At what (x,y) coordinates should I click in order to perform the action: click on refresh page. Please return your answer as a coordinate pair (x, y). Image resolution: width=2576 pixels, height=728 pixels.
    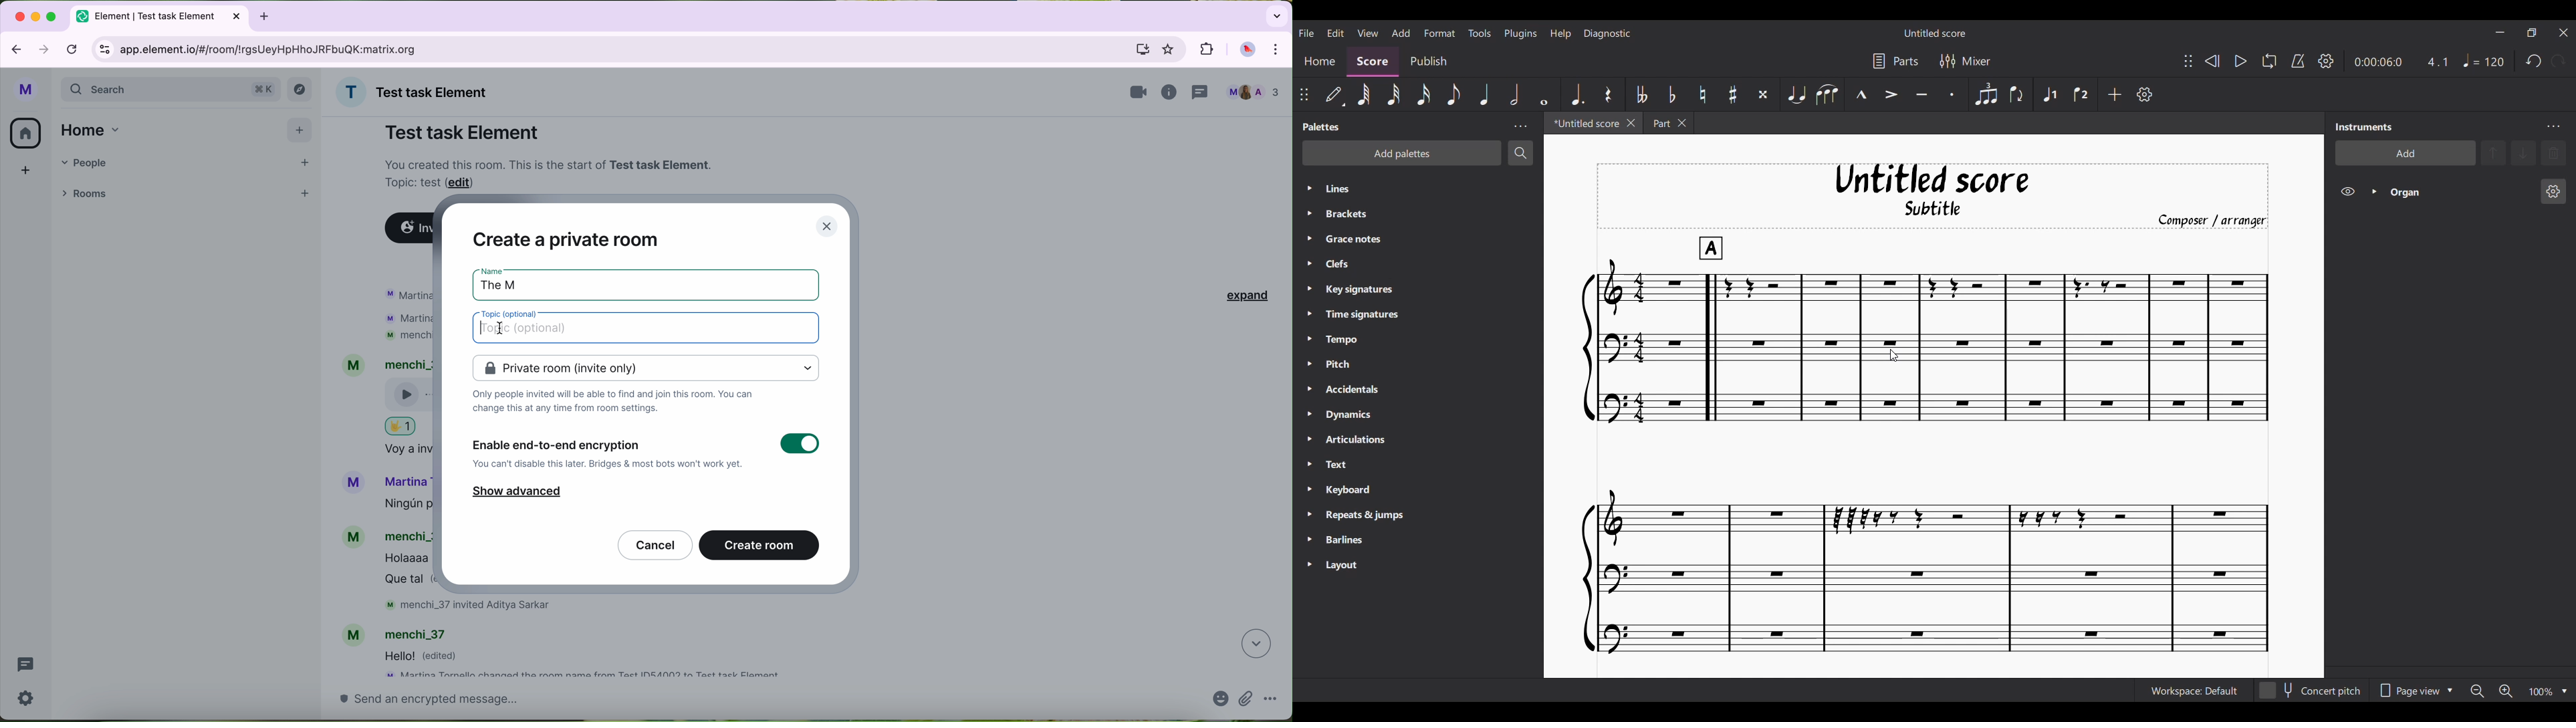
    Looking at the image, I should click on (73, 48).